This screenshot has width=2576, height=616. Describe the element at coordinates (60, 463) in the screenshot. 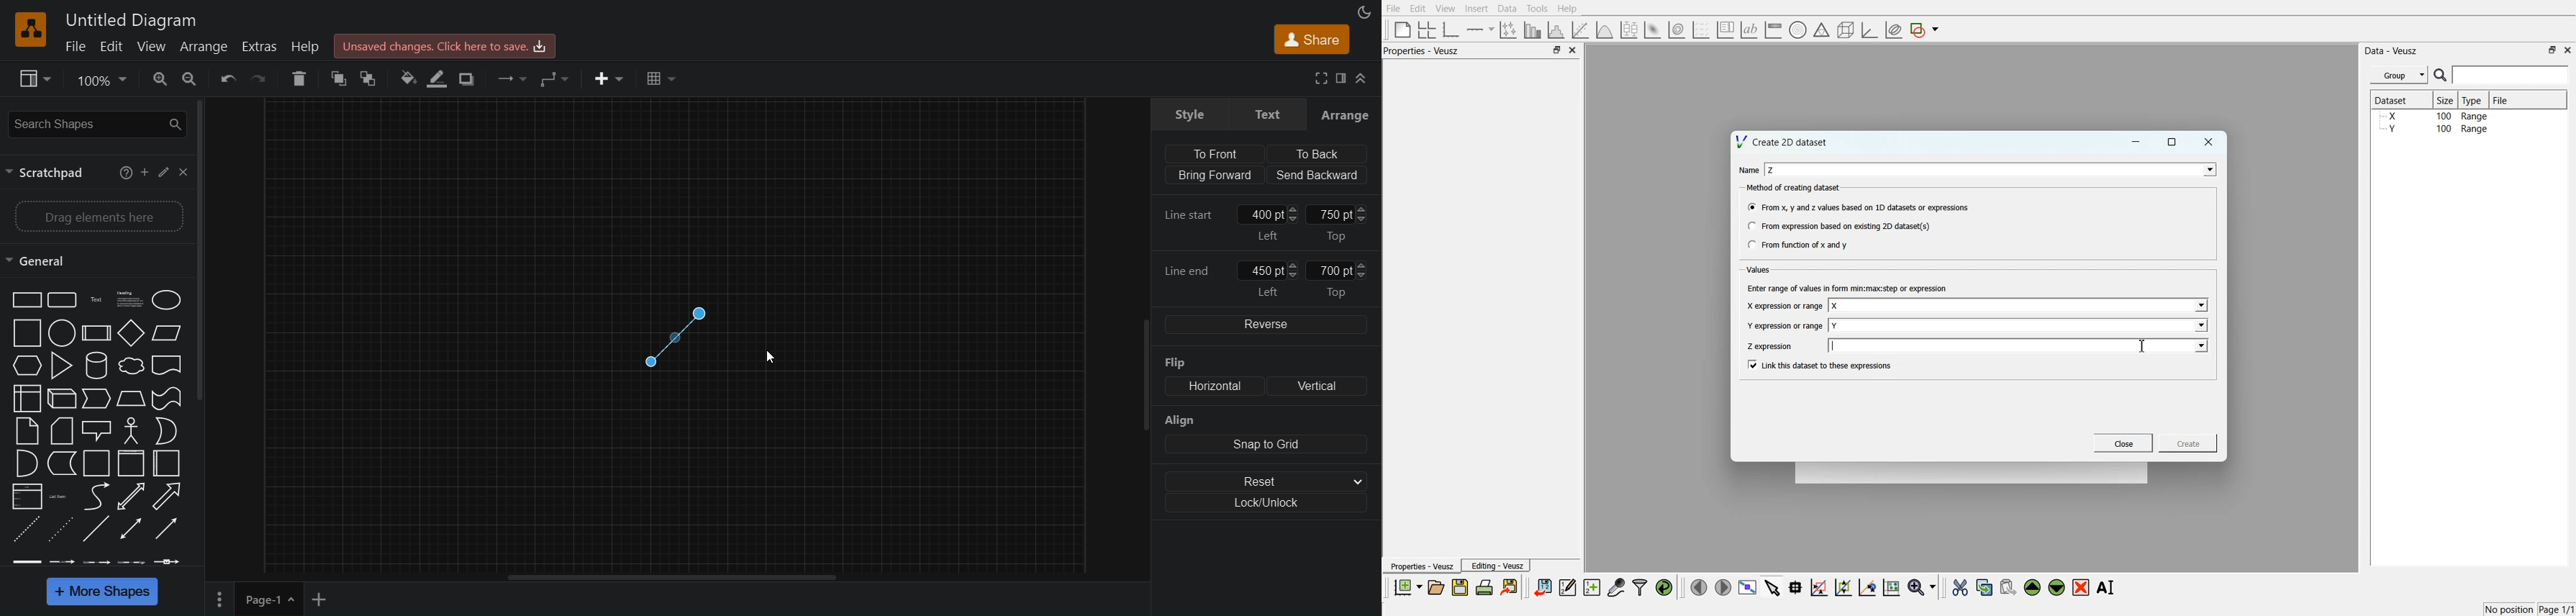

I see `Data storage` at that location.